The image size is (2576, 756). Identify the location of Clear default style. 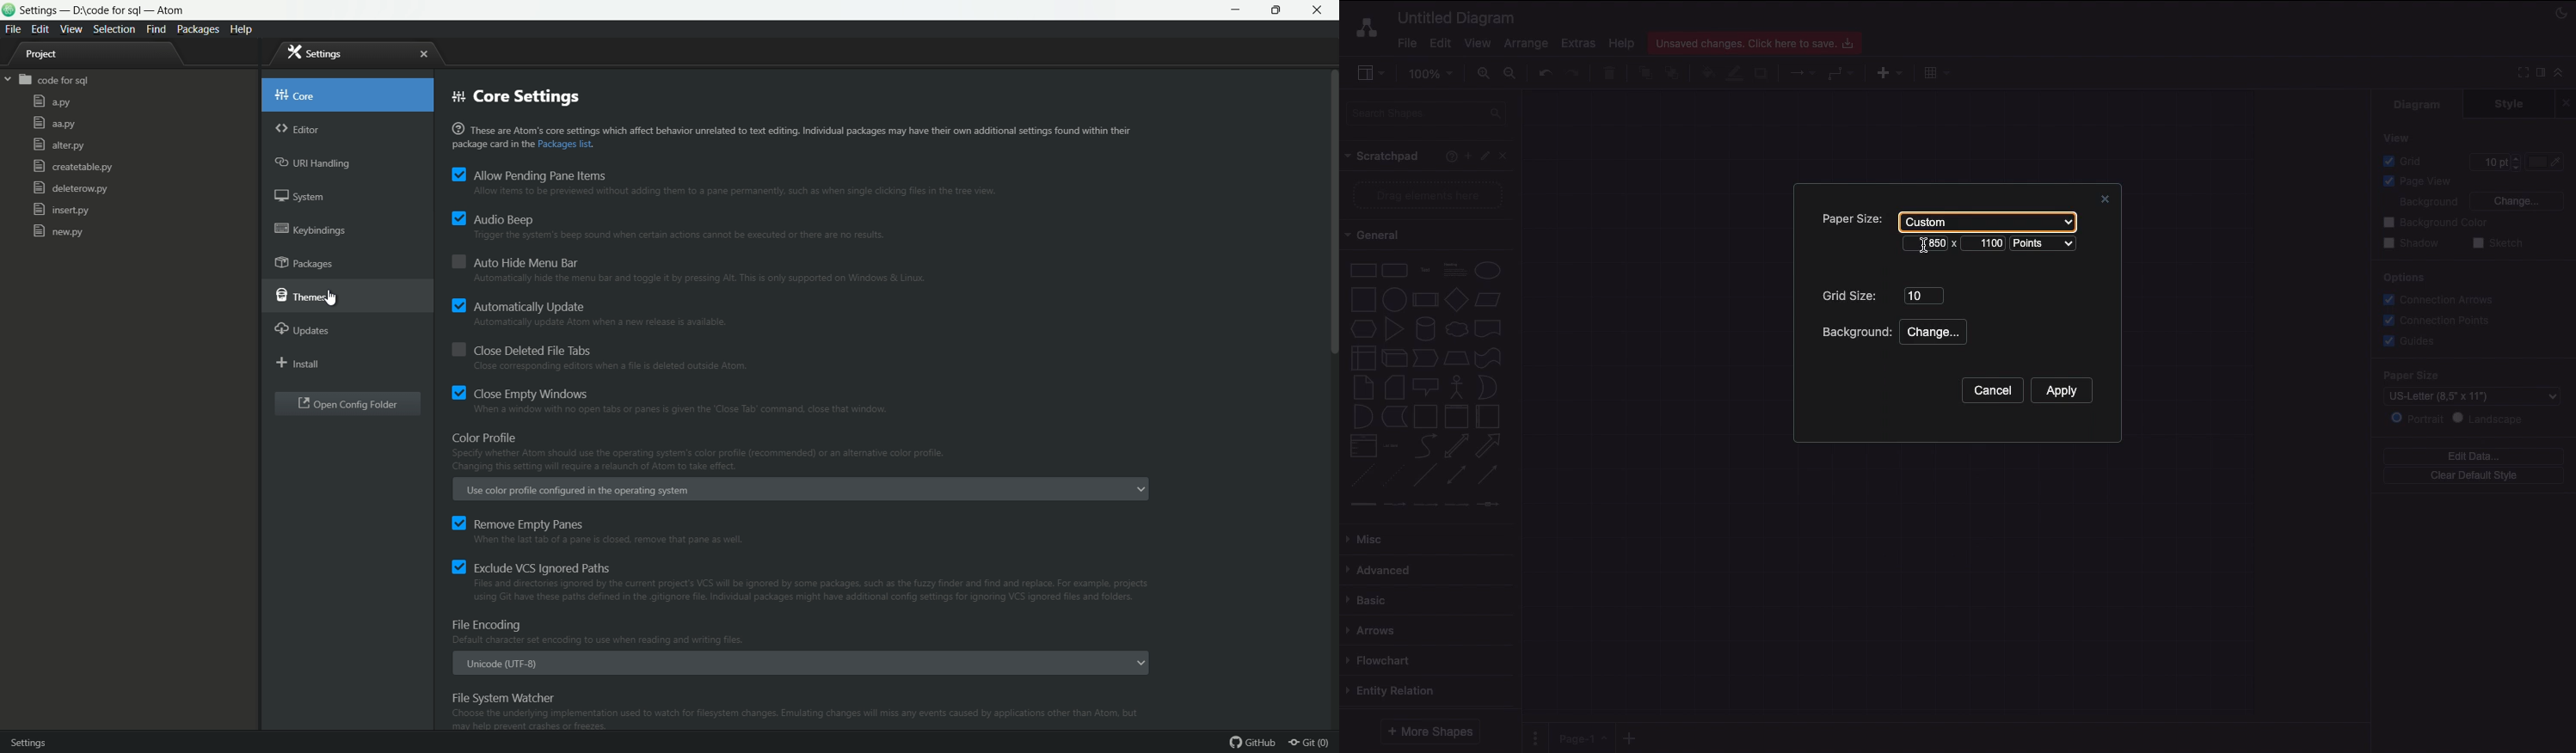
(2473, 476).